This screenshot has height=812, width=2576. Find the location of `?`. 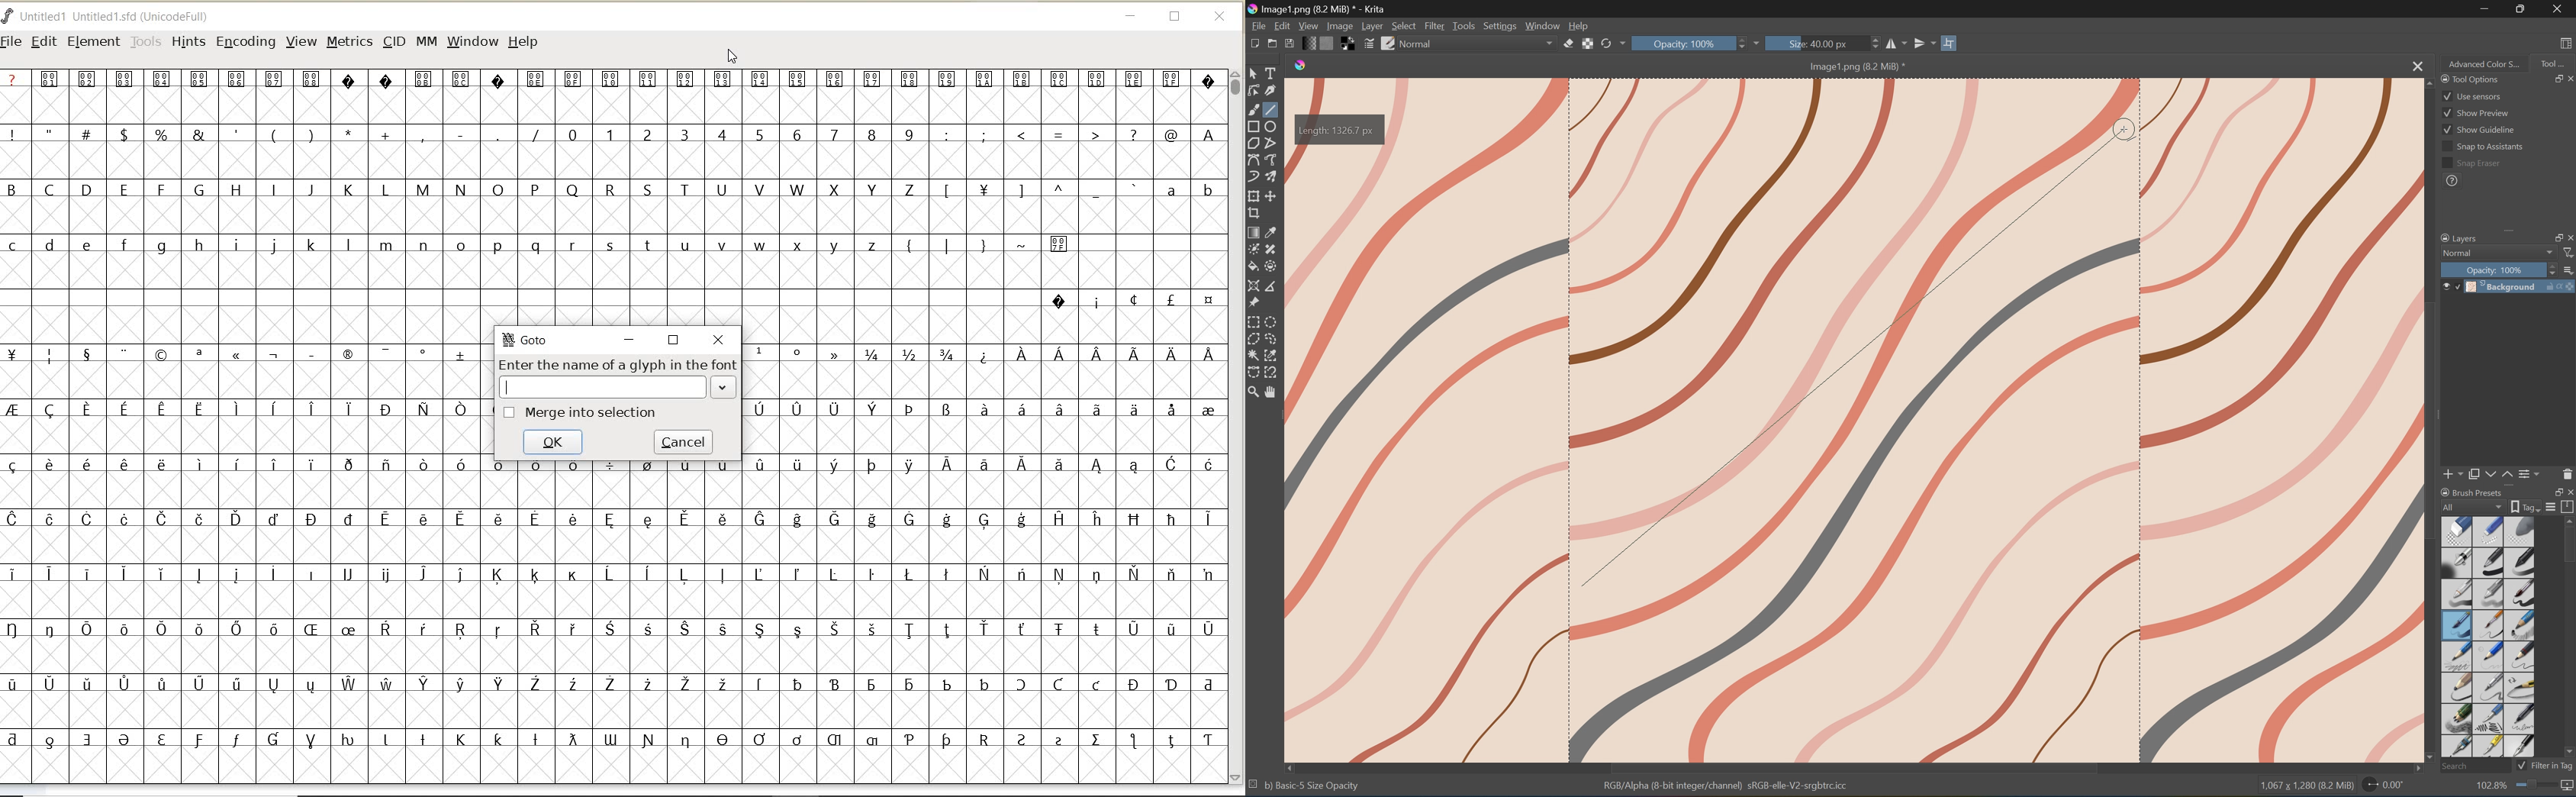

? is located at coordinates (2452, 182).